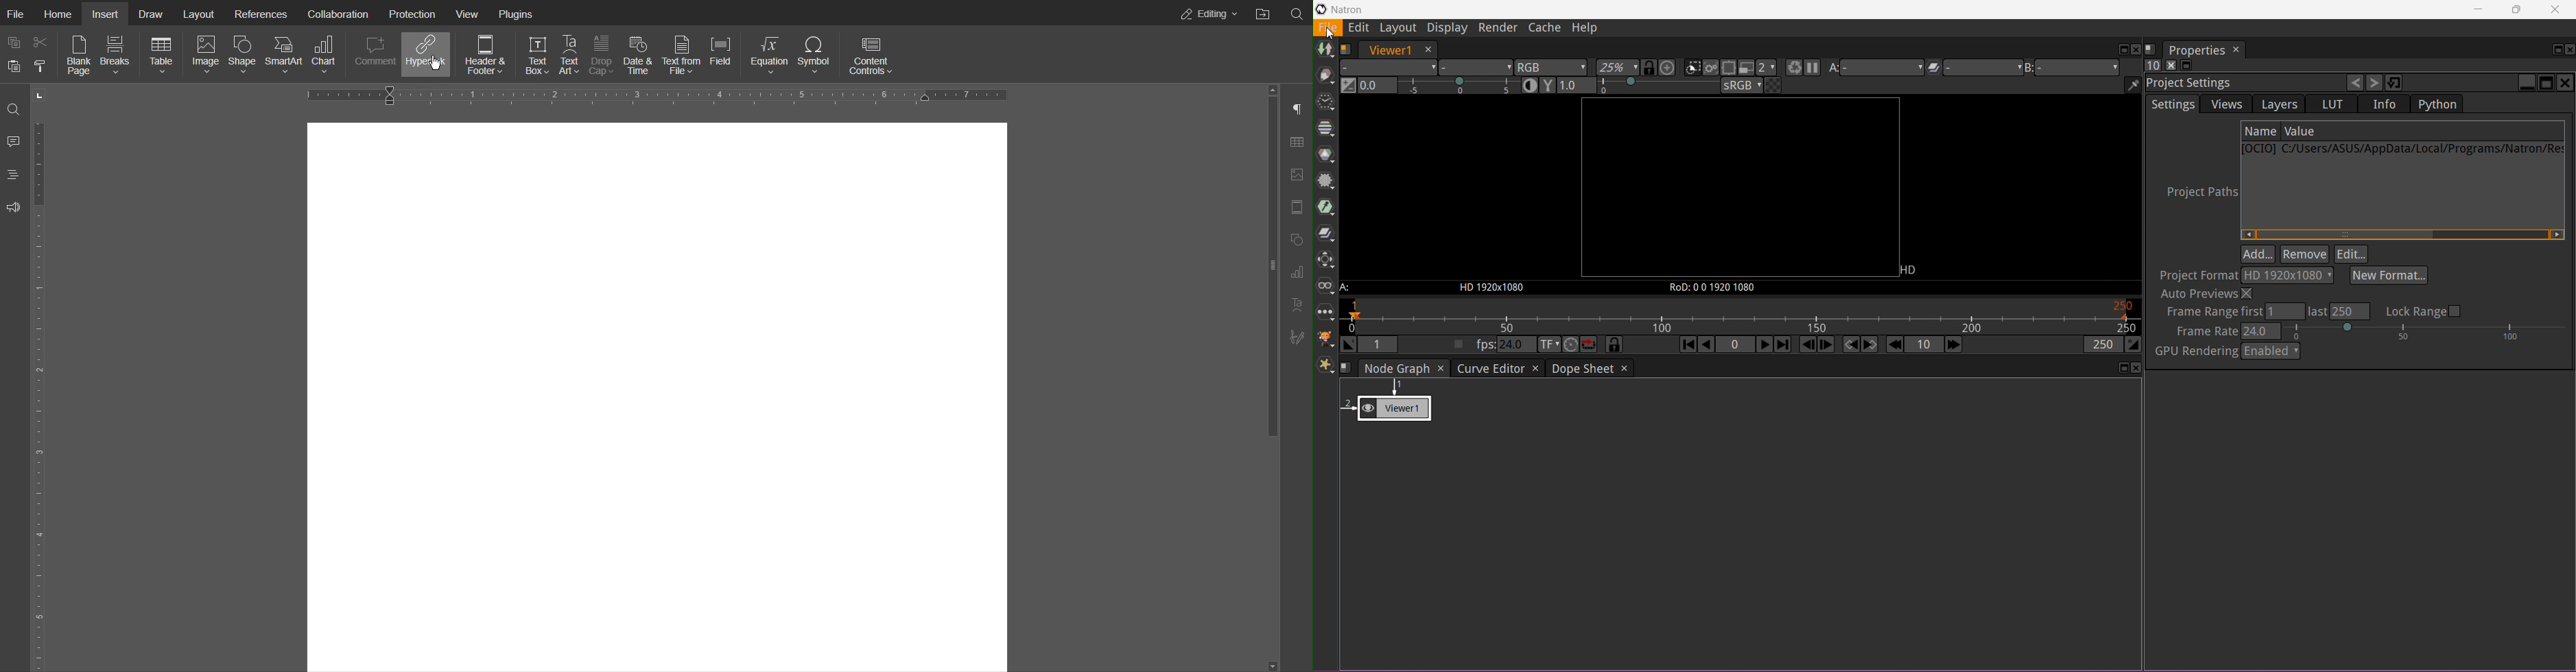 Image resolution: width=2576 pixels, height=672 pixels. What do you see at coordinates (1531, 86) in the screenshot?
I see `Auto-Contrast` at bounding box center [1531, 86].